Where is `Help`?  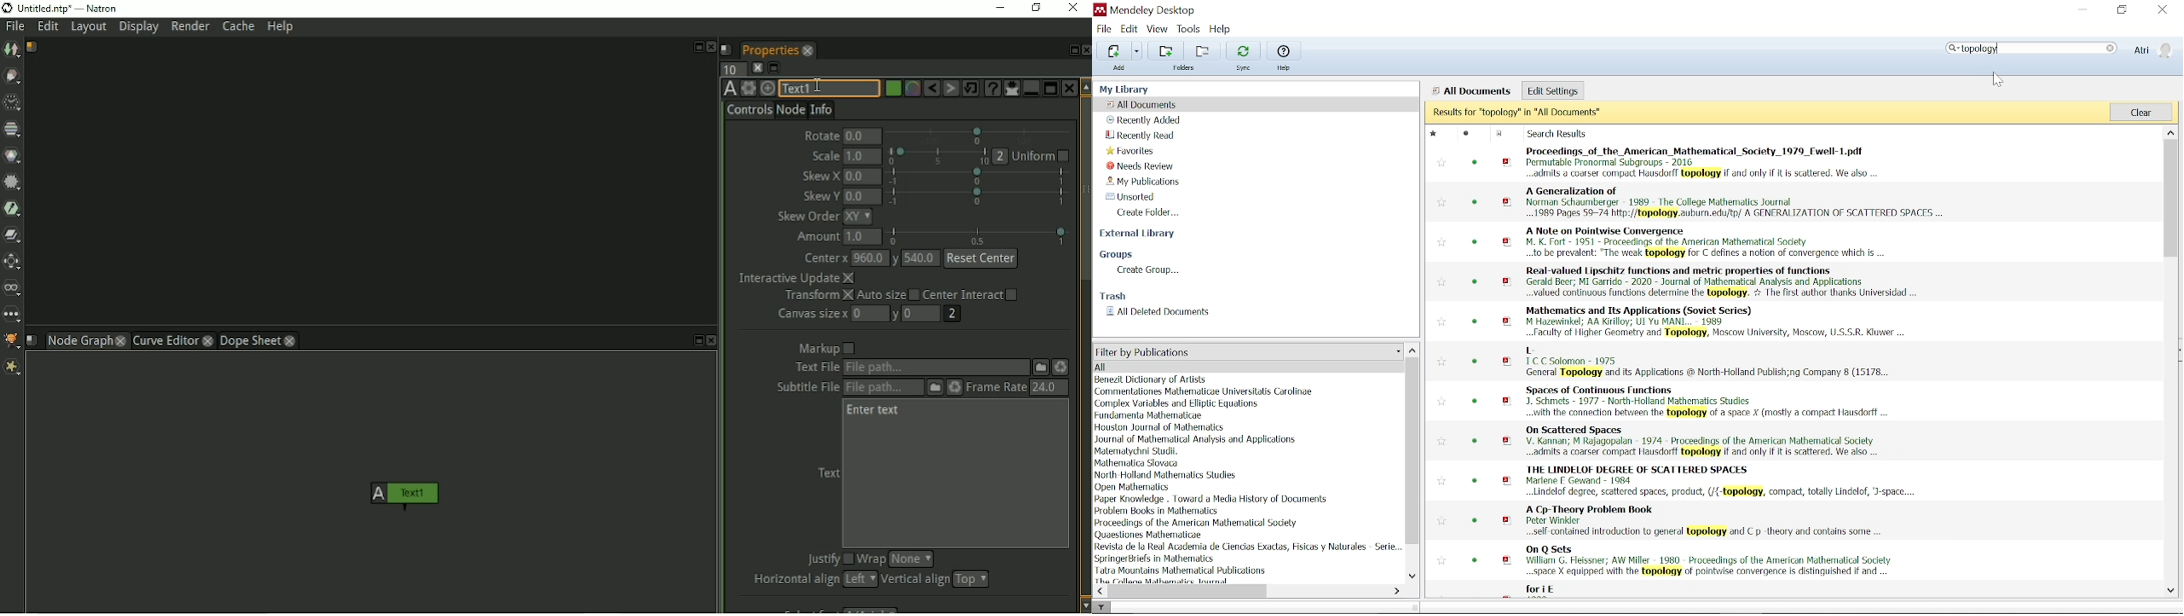 Help is located at coordinates (1221, 29).